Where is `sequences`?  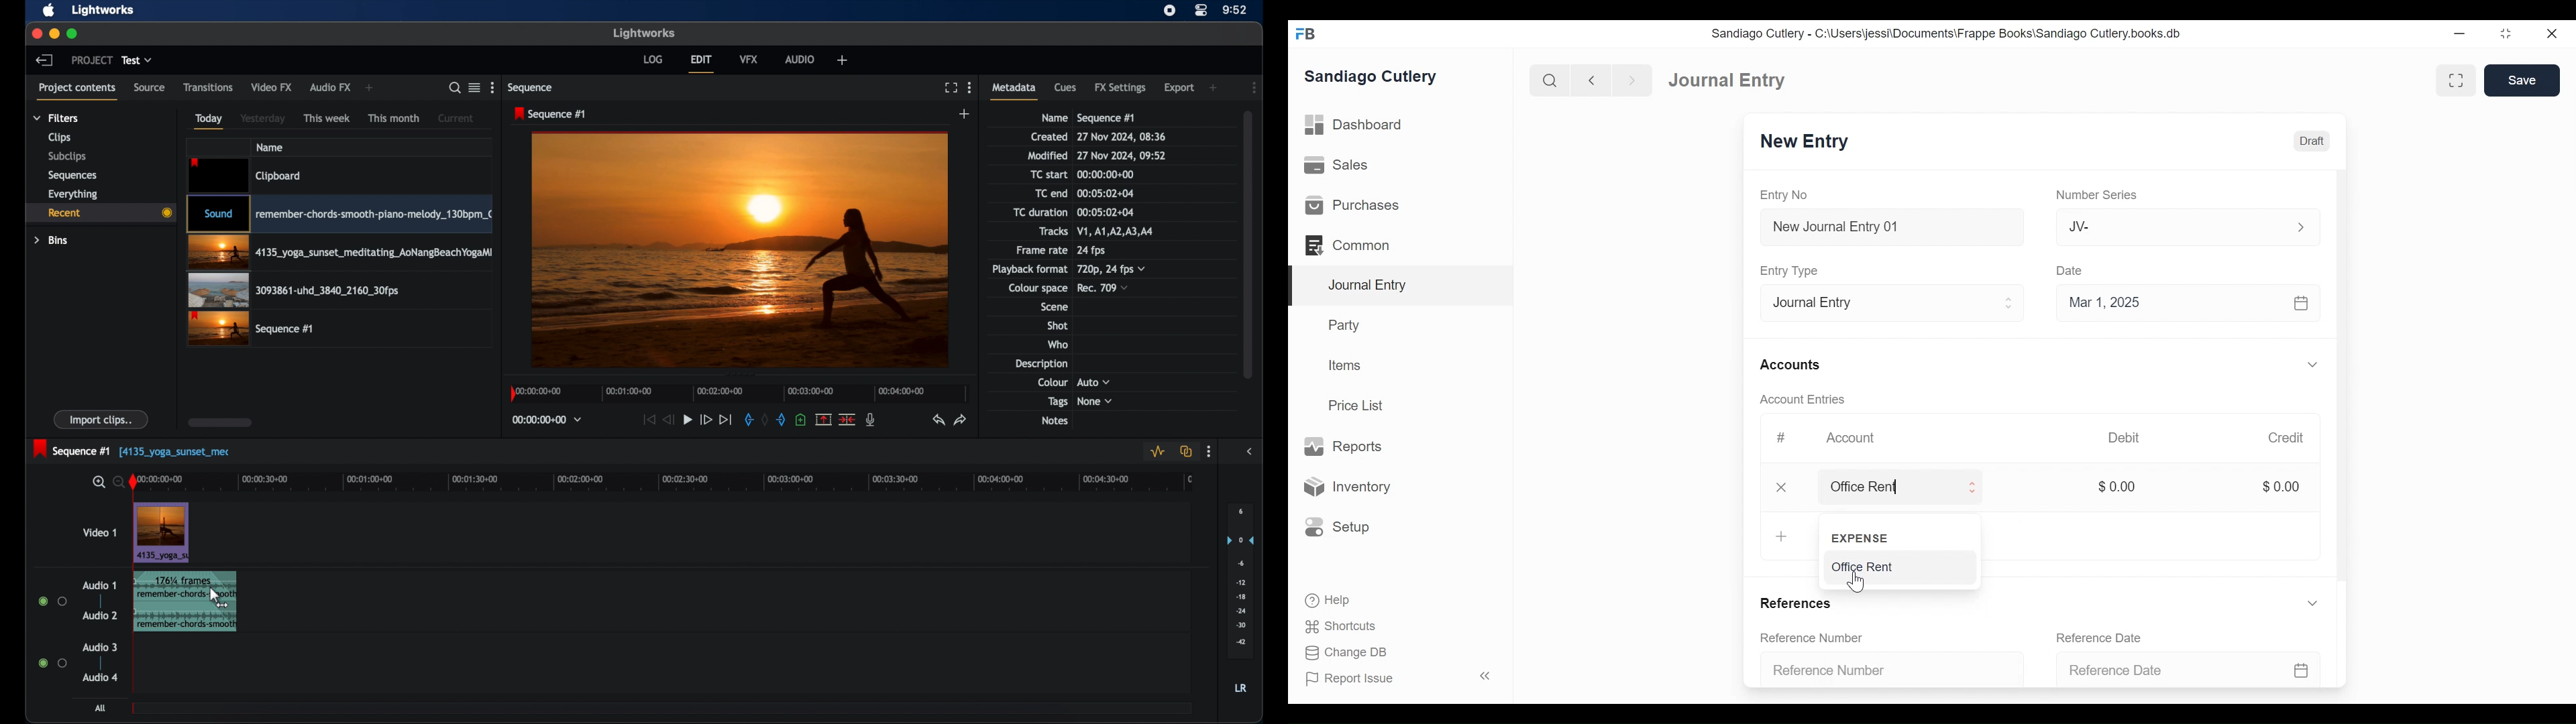
sequences is located at coordinates (72, 176).